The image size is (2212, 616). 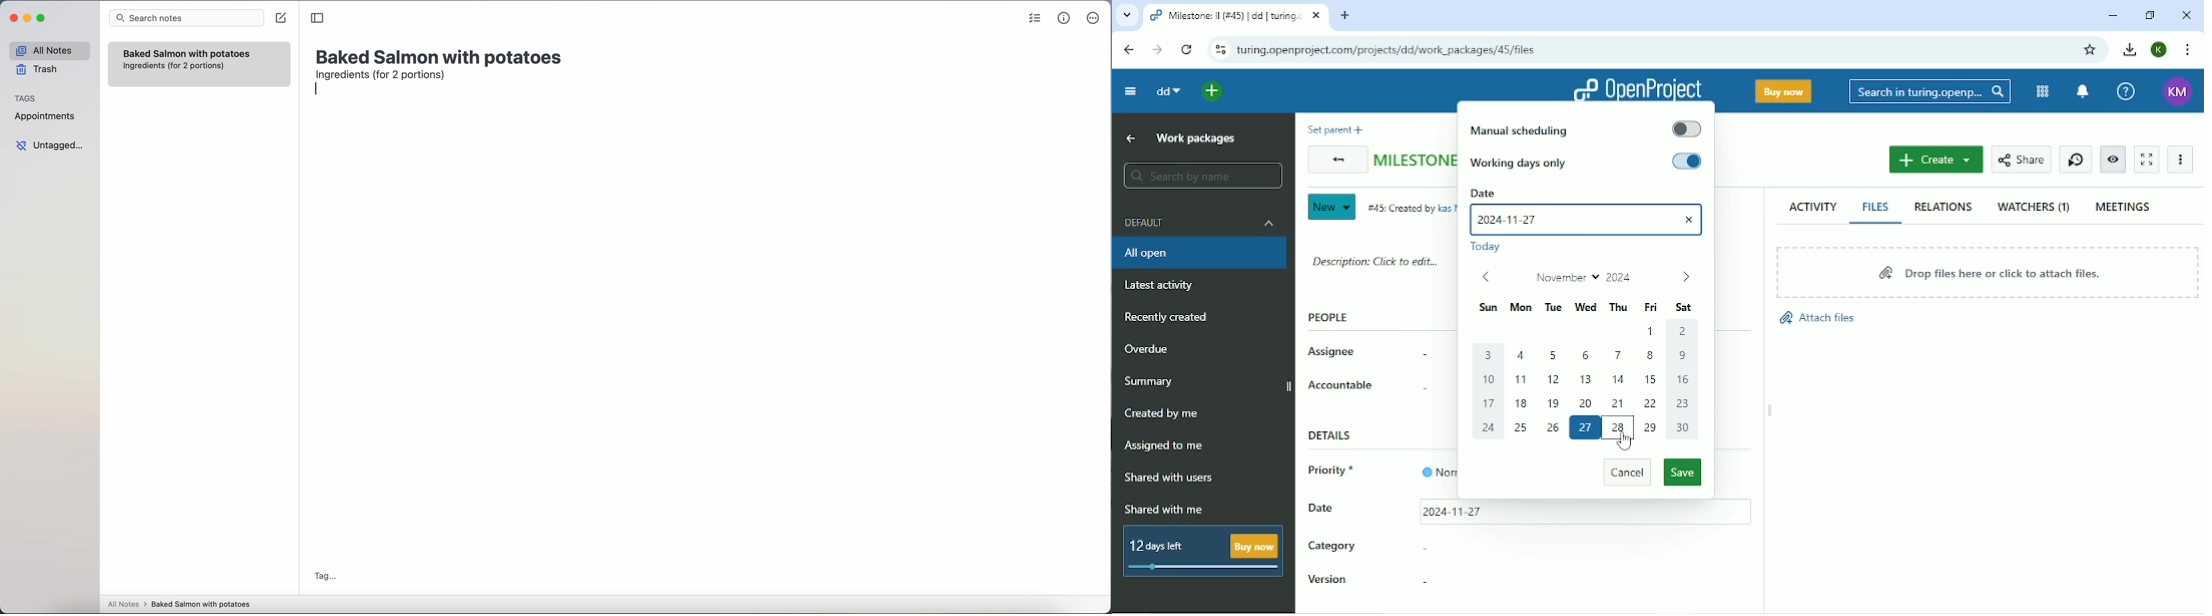 I want to click on Forward, so click(x=1159, y=51).